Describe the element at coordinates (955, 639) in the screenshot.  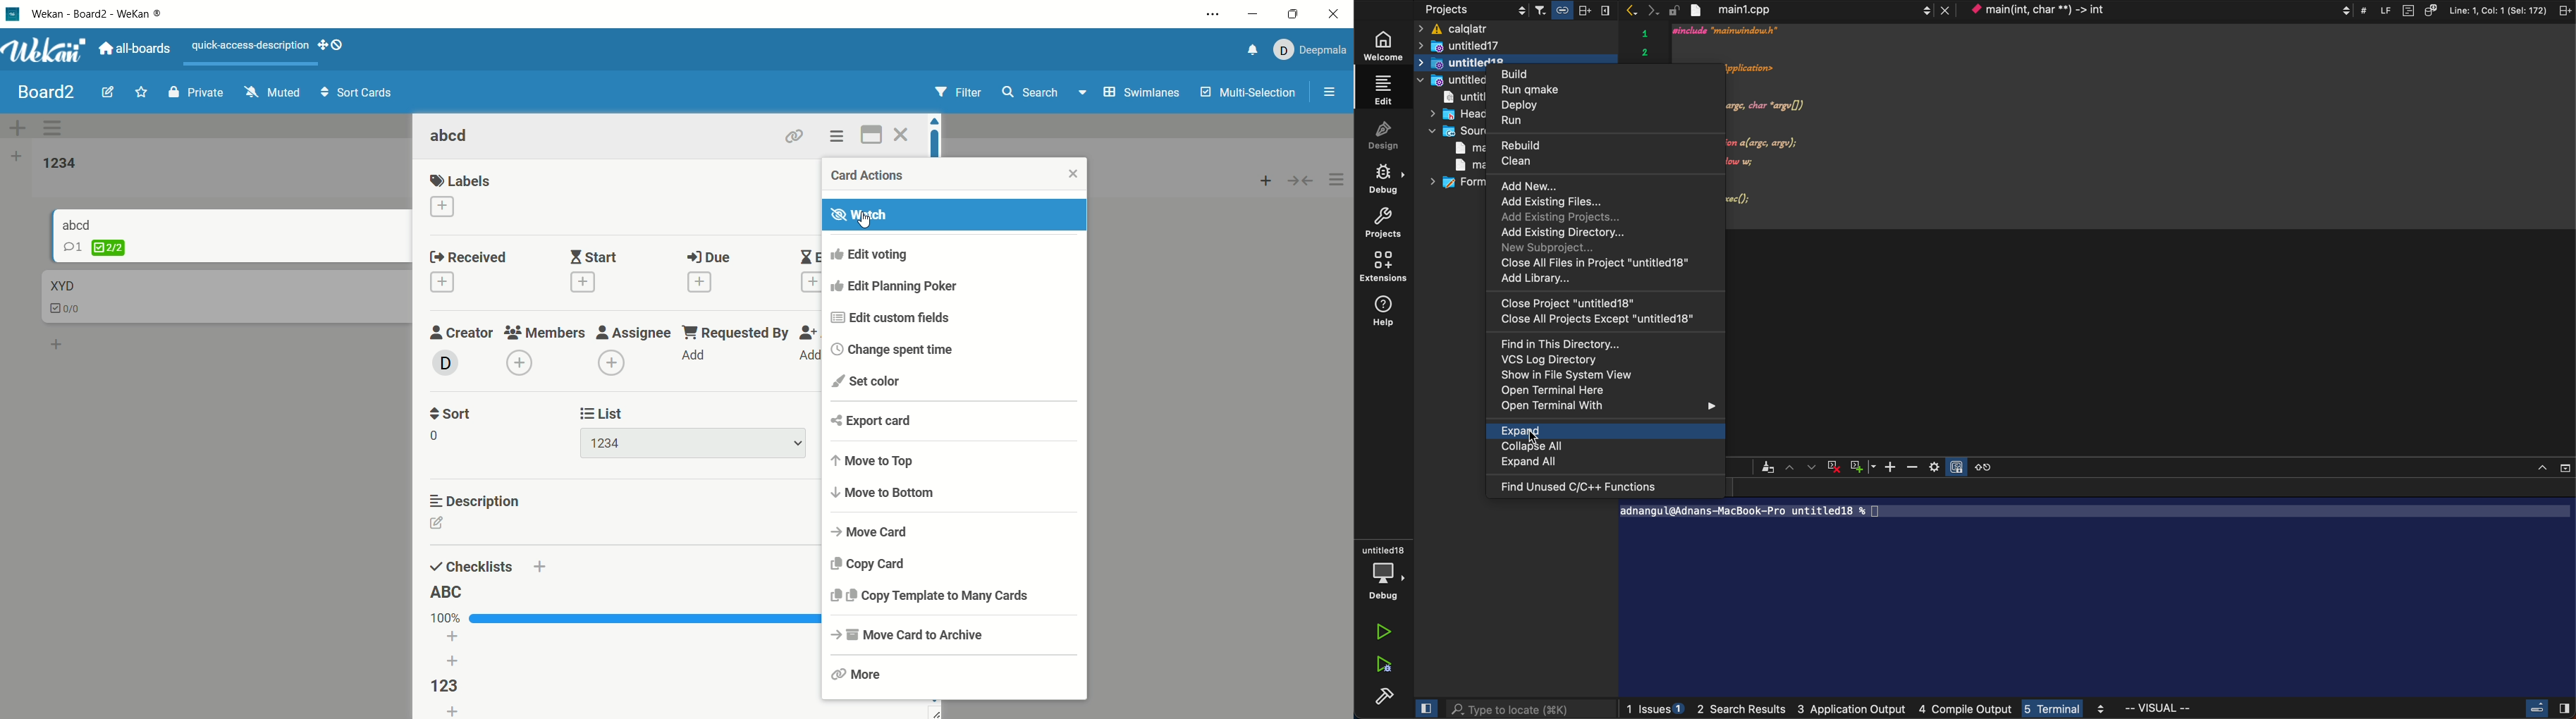
I see `move card to archive` at that location.